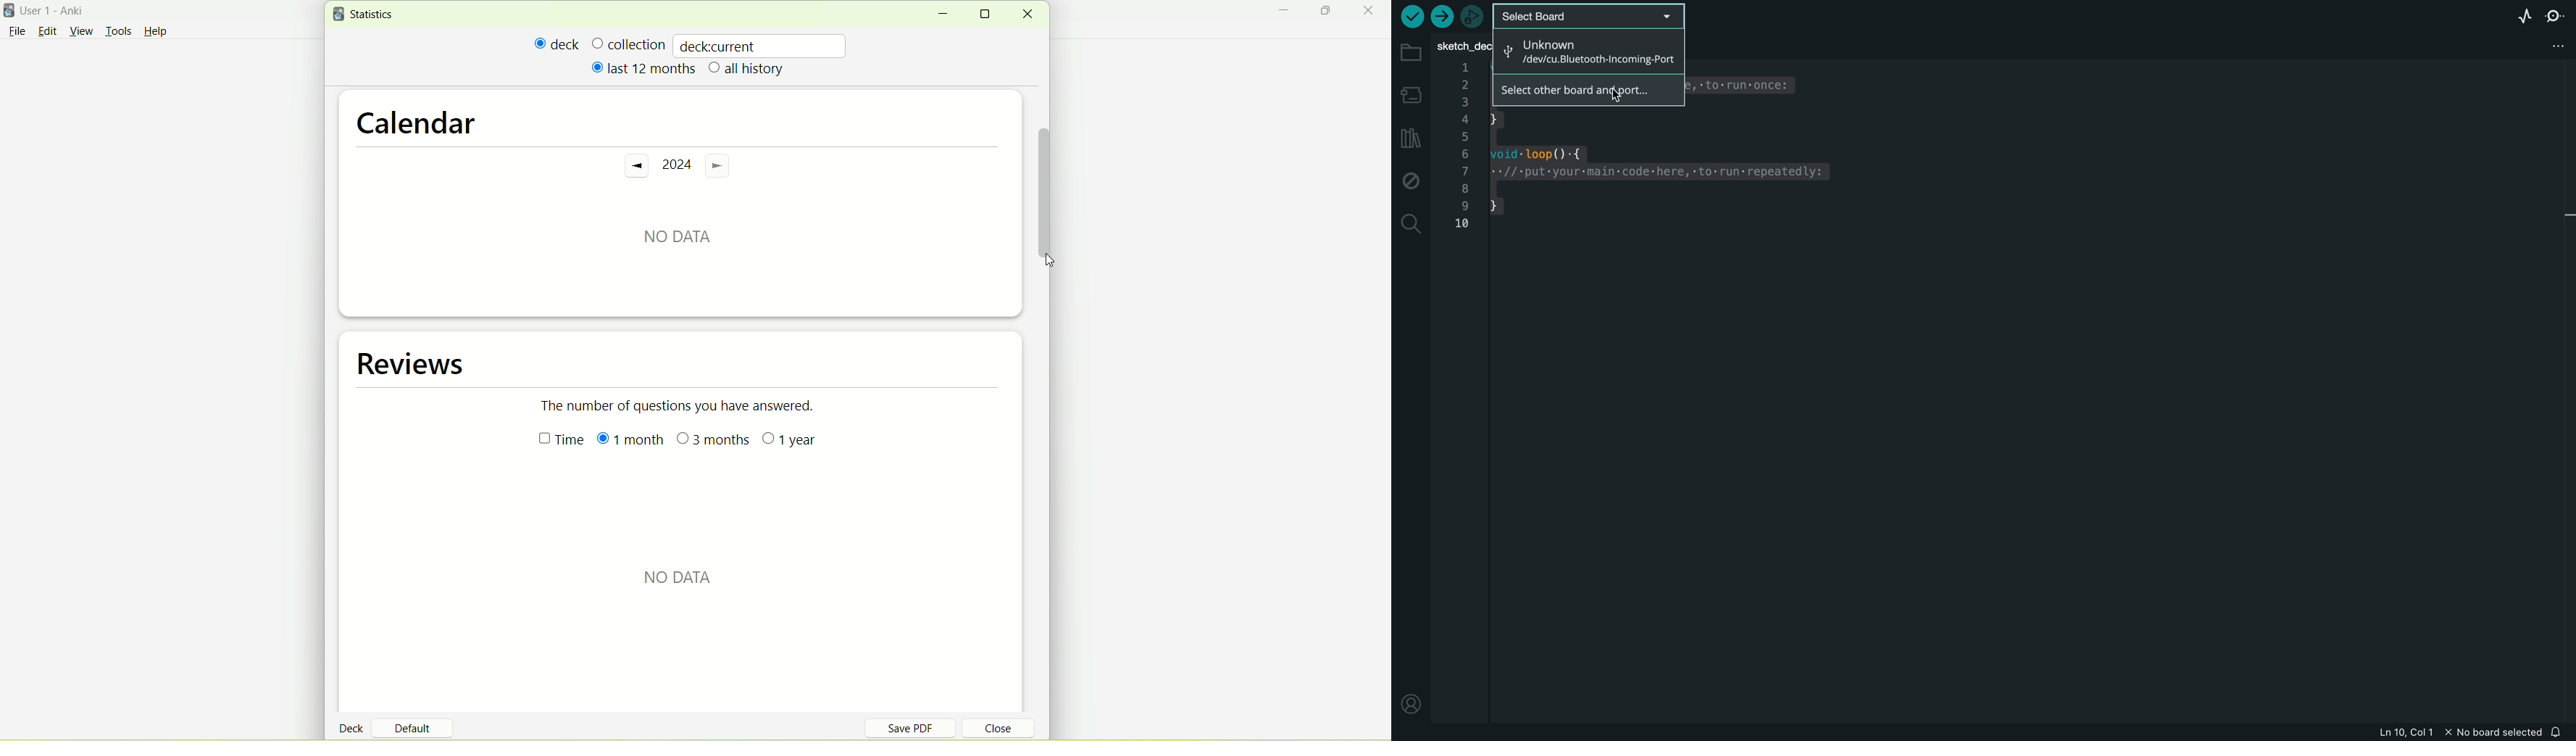  Describe the element at coordinates (415, 364) in the screenshot. I see `reviews` at that location.